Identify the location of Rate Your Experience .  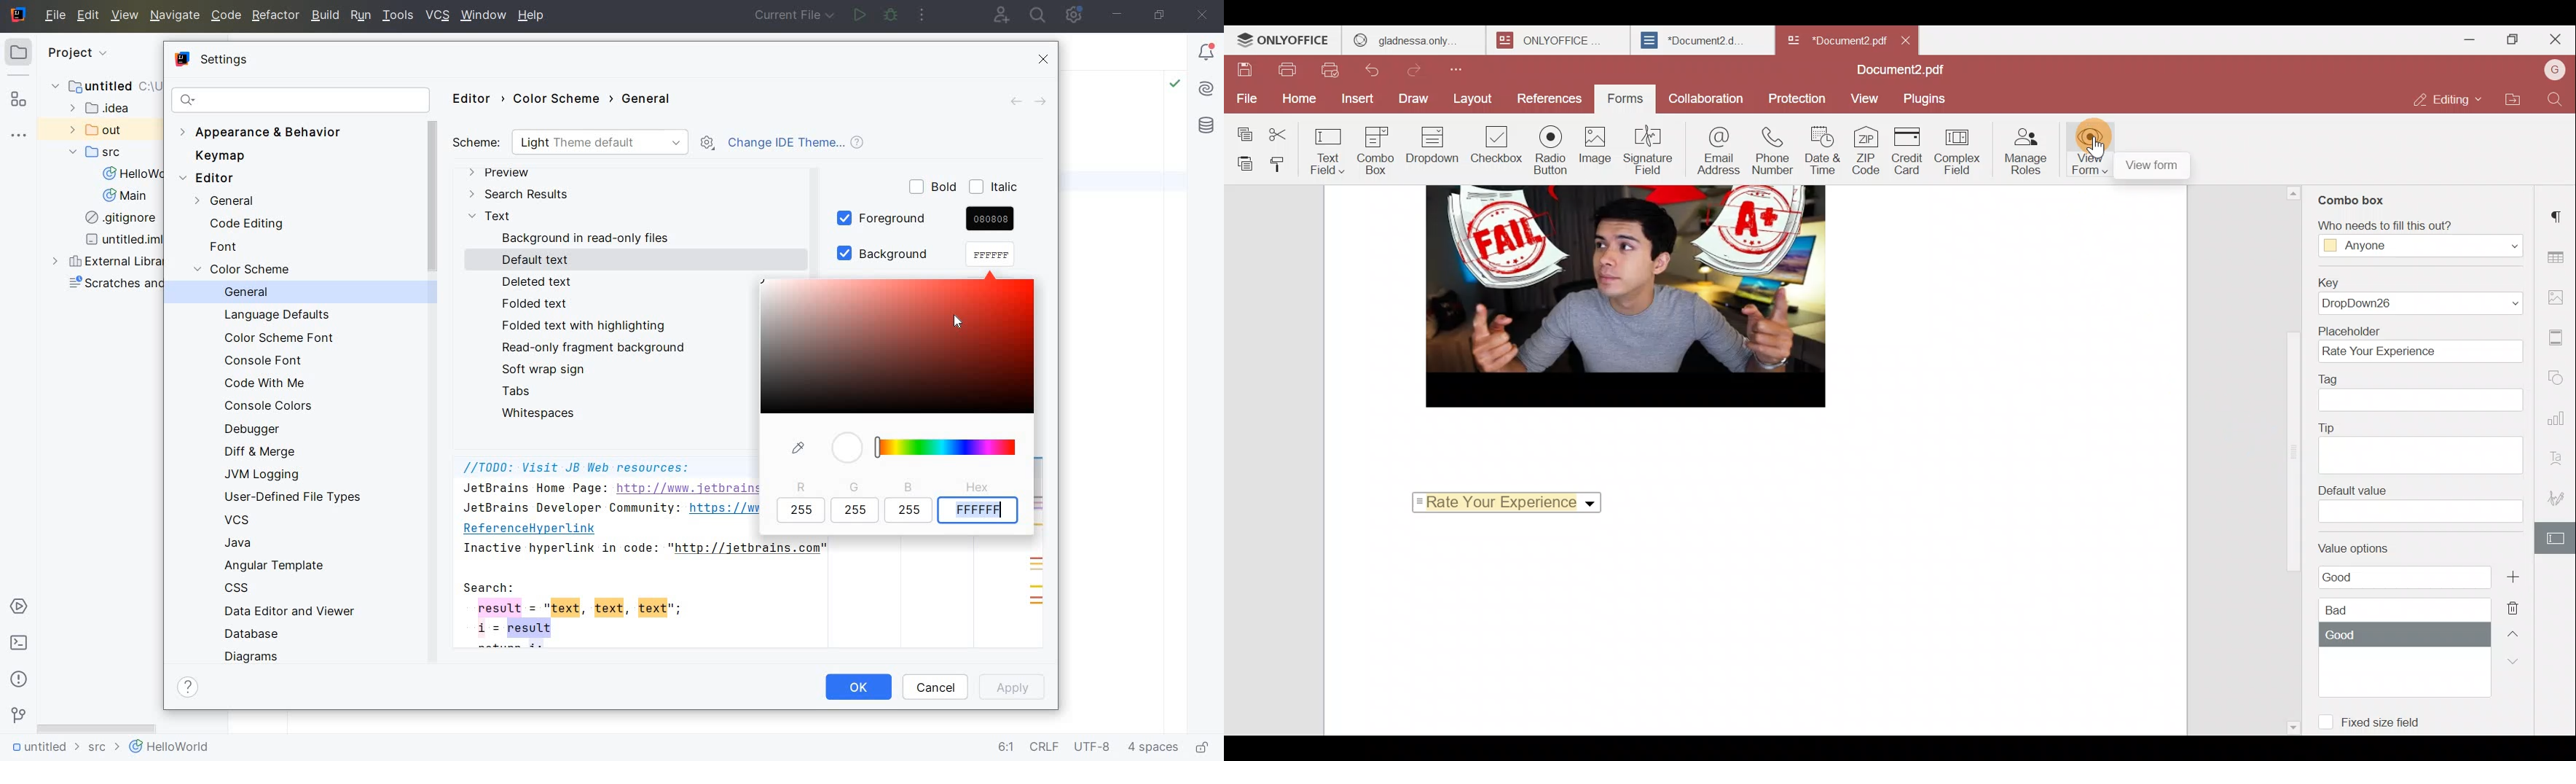
(1517, 501).